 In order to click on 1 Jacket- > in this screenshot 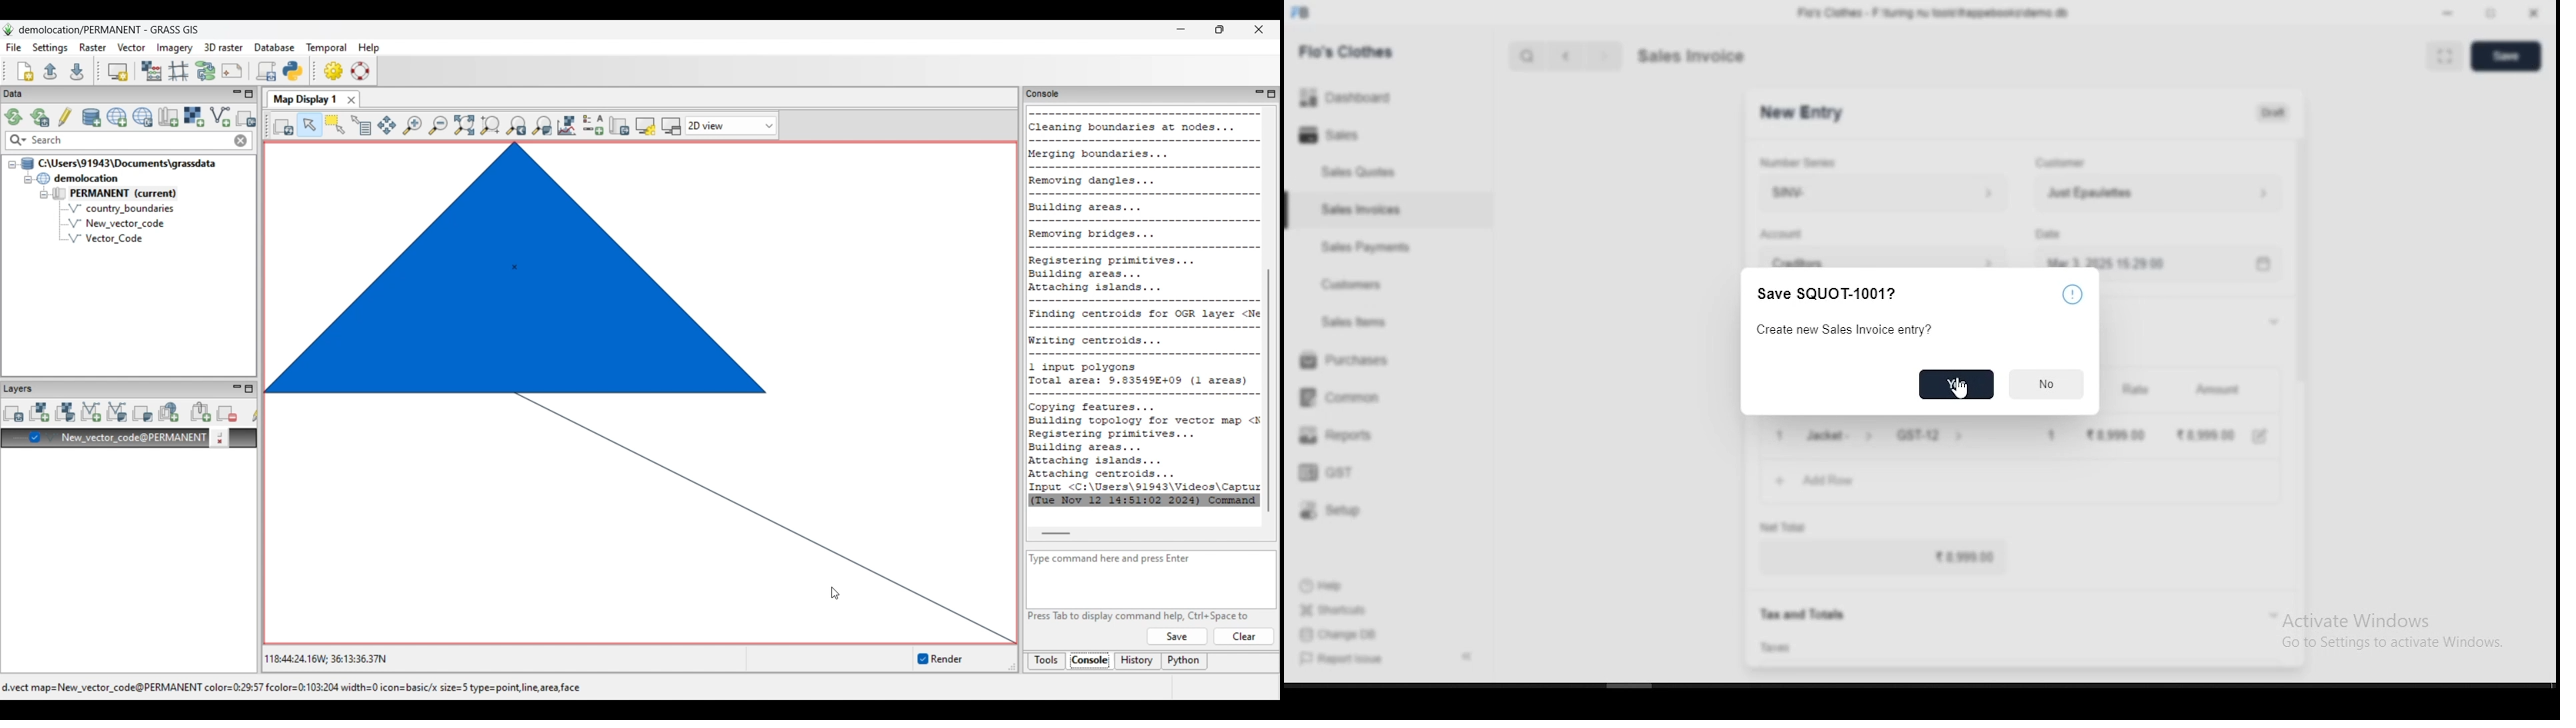, I will do `click(1827, 436)`.